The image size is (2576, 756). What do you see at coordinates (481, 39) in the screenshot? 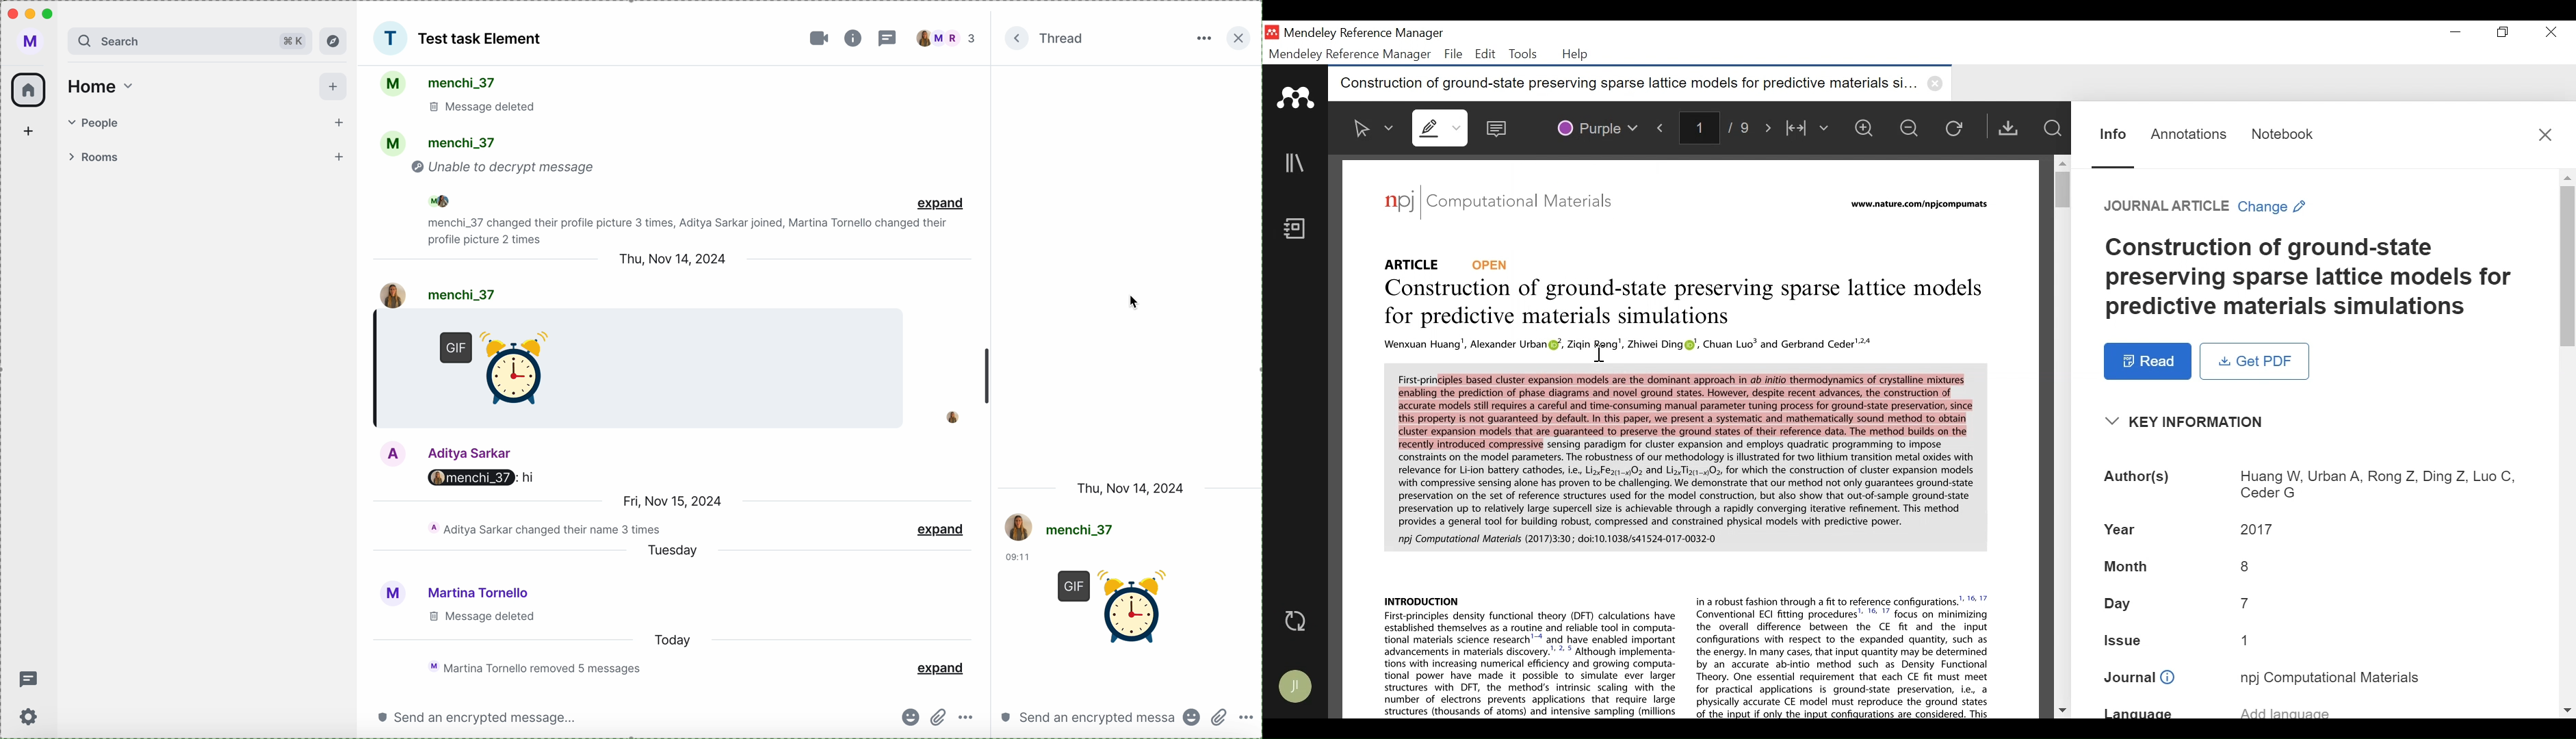
I see `Test Task Element` at bounding box center [481, 39].